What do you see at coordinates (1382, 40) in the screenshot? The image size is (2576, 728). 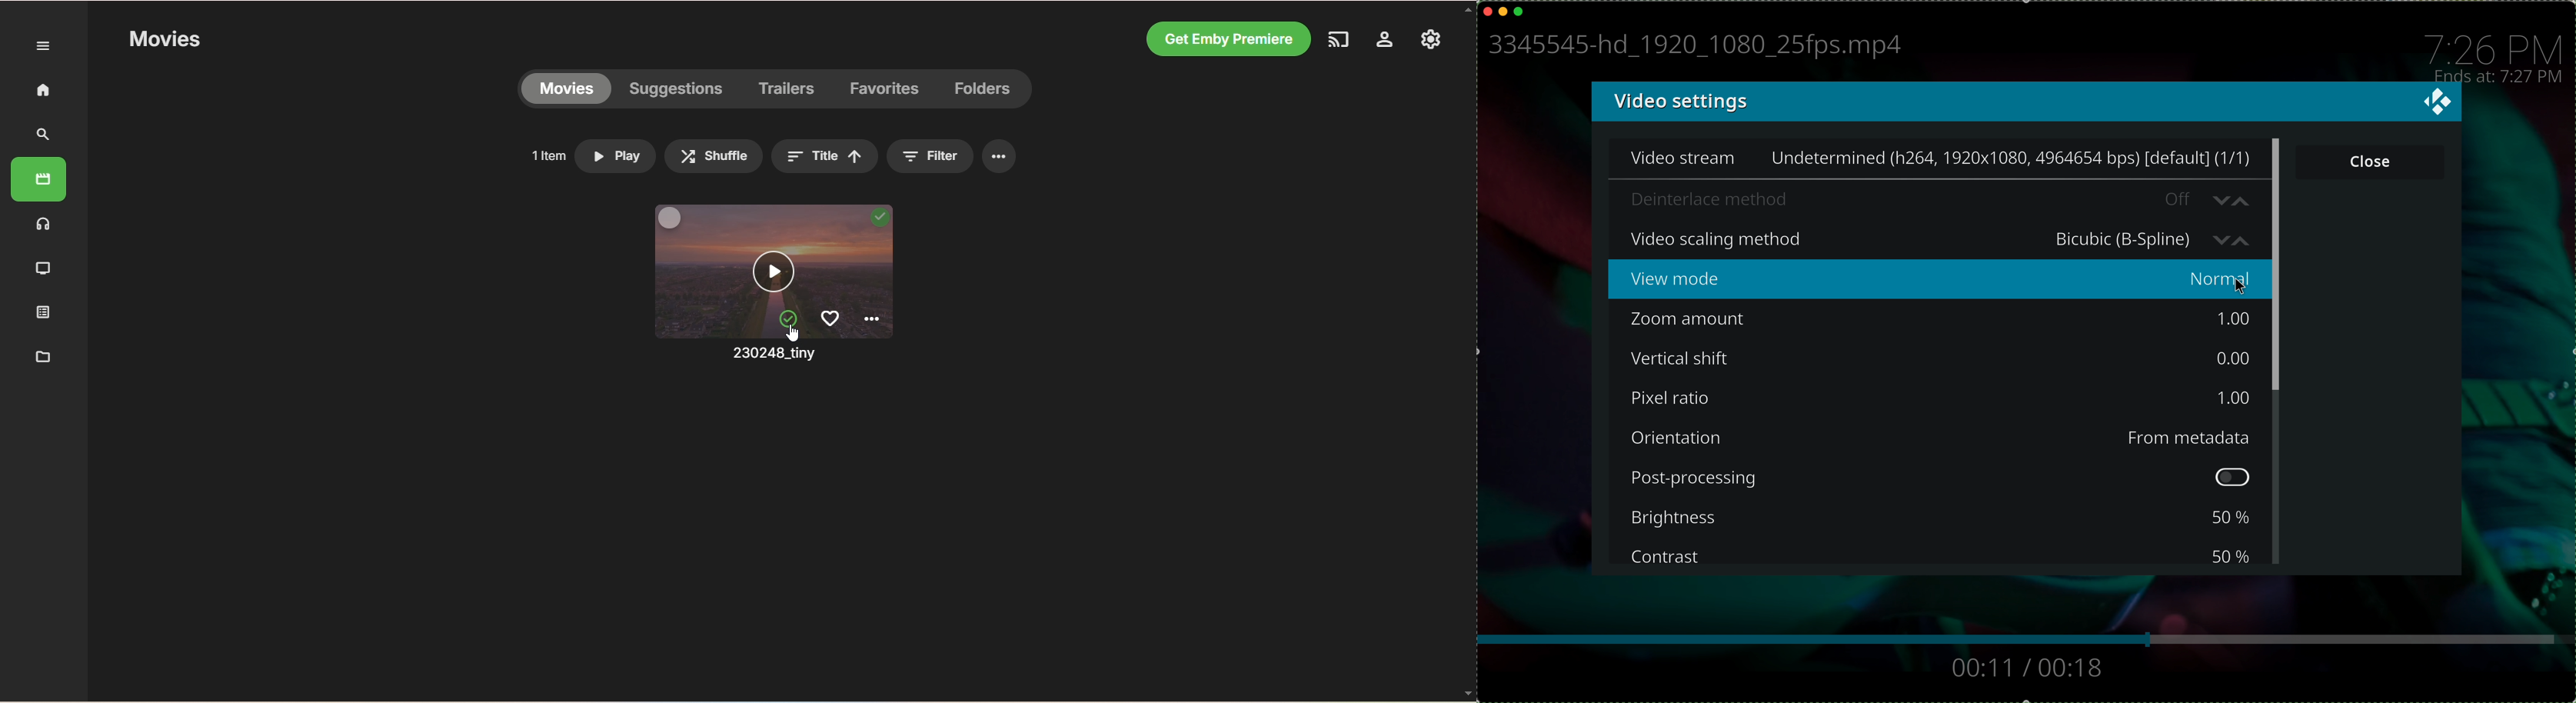 I see `manage emby server` at bounding box center [1382, 40].